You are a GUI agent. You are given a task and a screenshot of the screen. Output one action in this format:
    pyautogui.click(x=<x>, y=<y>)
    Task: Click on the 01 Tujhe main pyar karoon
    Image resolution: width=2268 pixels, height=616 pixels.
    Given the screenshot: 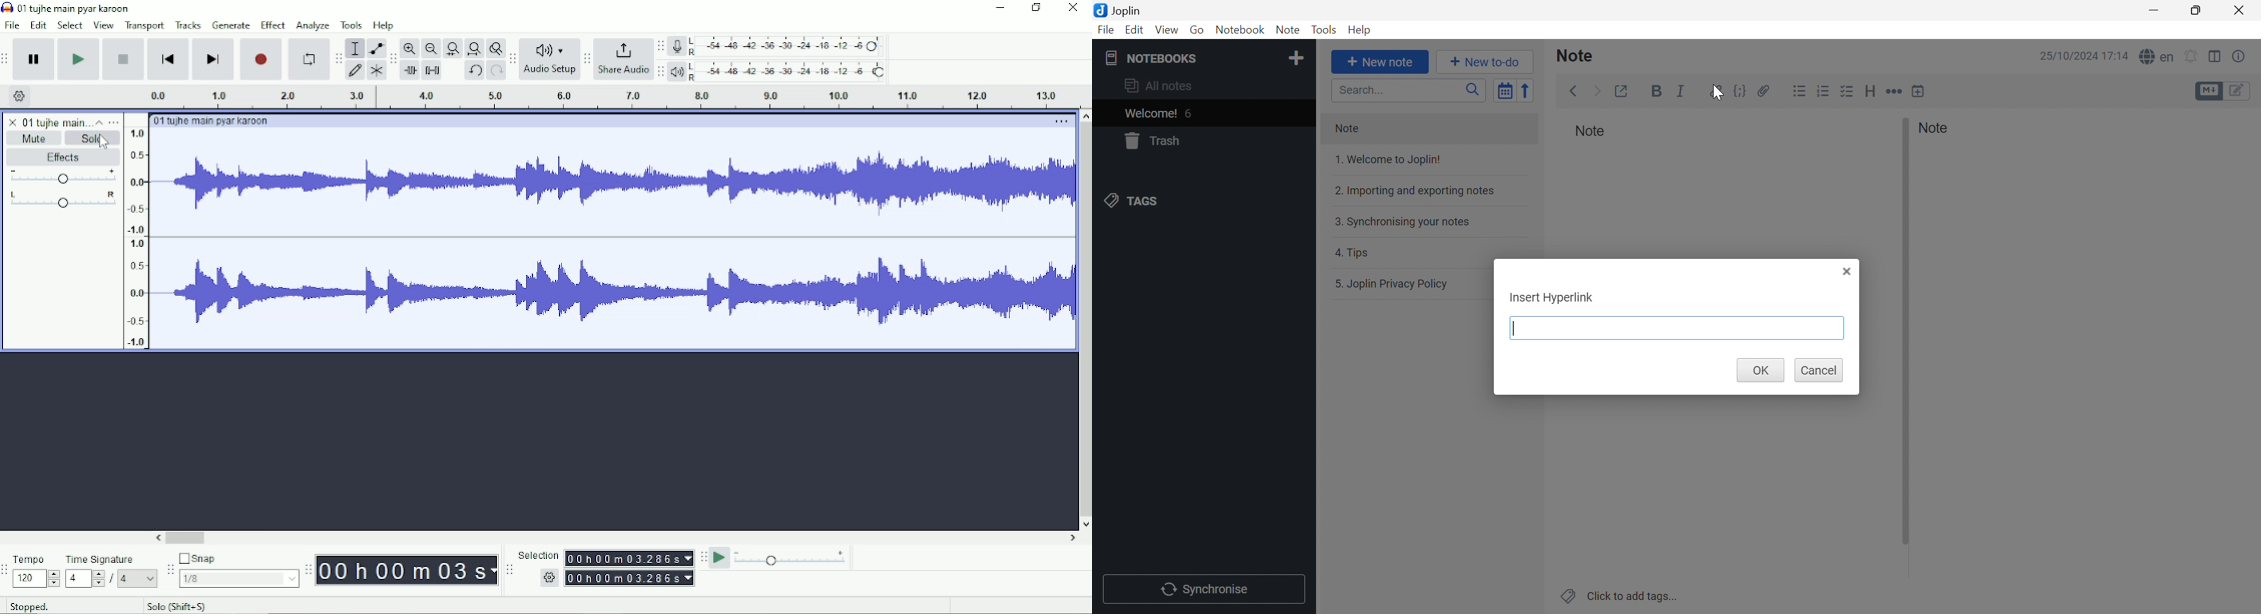 What is the action you would take?
    pyautogui.click(x=69, y=7)
    